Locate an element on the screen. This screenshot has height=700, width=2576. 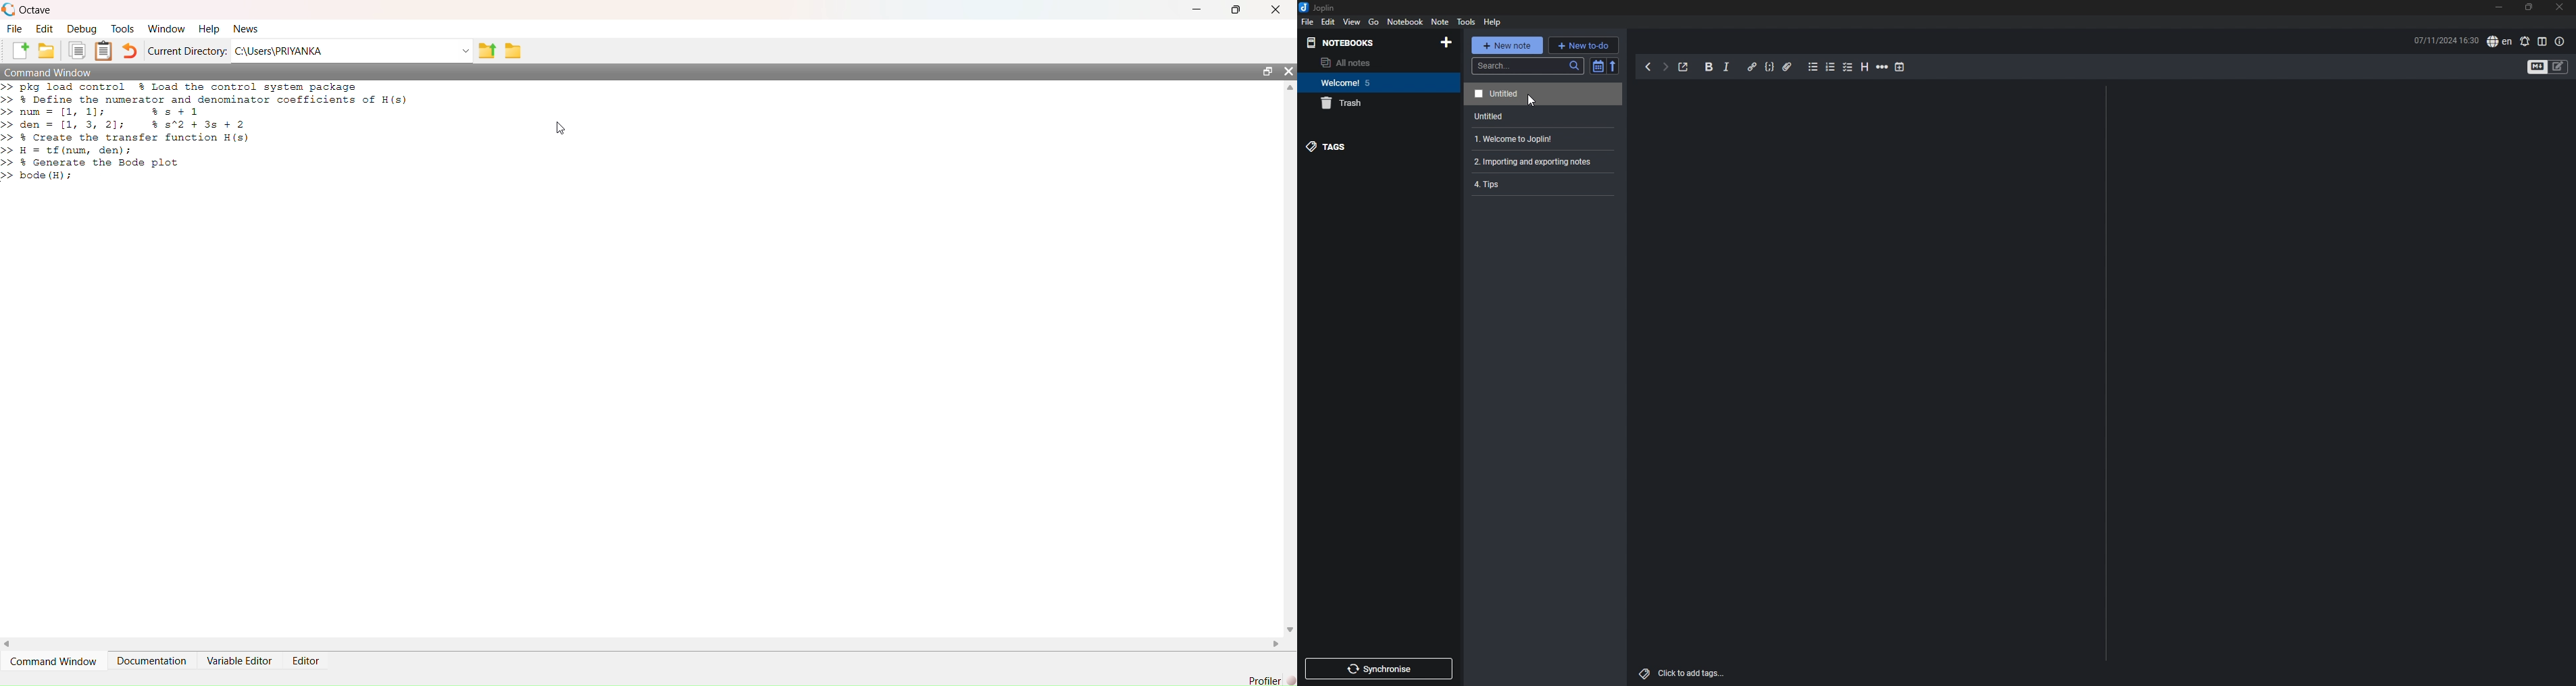
spell check is located at coordinates (2499, 42).